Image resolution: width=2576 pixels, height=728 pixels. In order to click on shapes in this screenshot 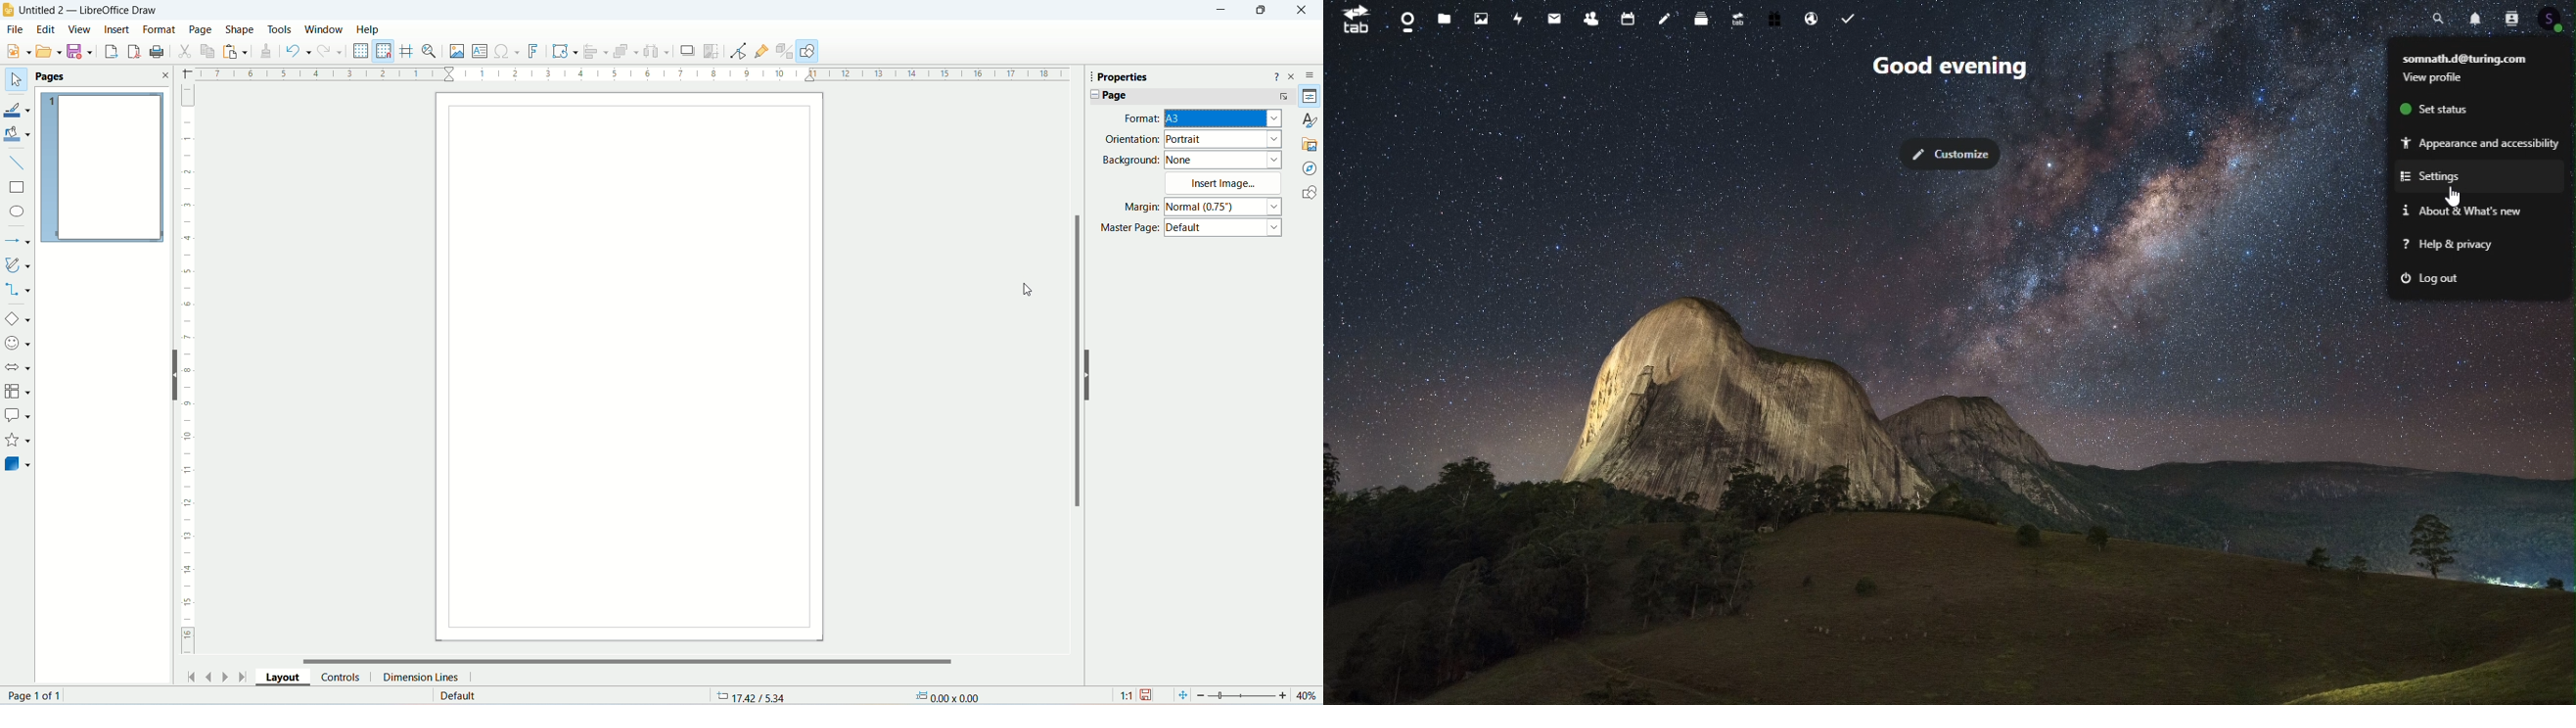, I will do `click(1309, 190)`.